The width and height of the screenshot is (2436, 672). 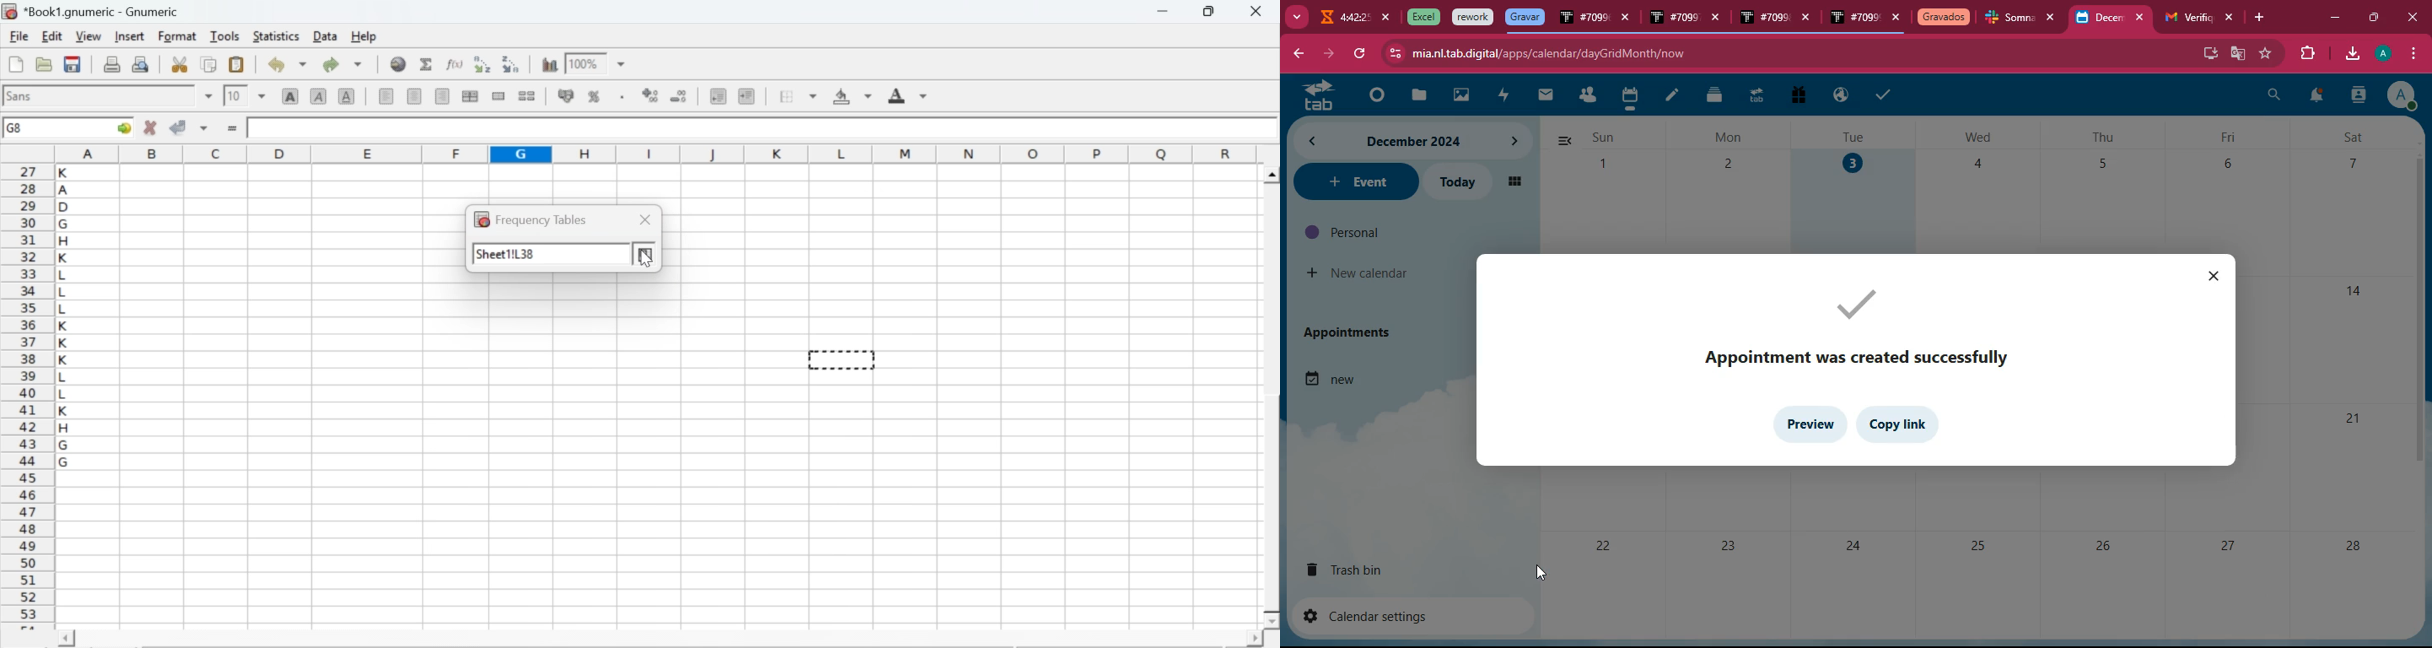 What do you see at coordinates (2267, 53) in the screenshot?
I see `favorites` at bounding box center [2267, 53].